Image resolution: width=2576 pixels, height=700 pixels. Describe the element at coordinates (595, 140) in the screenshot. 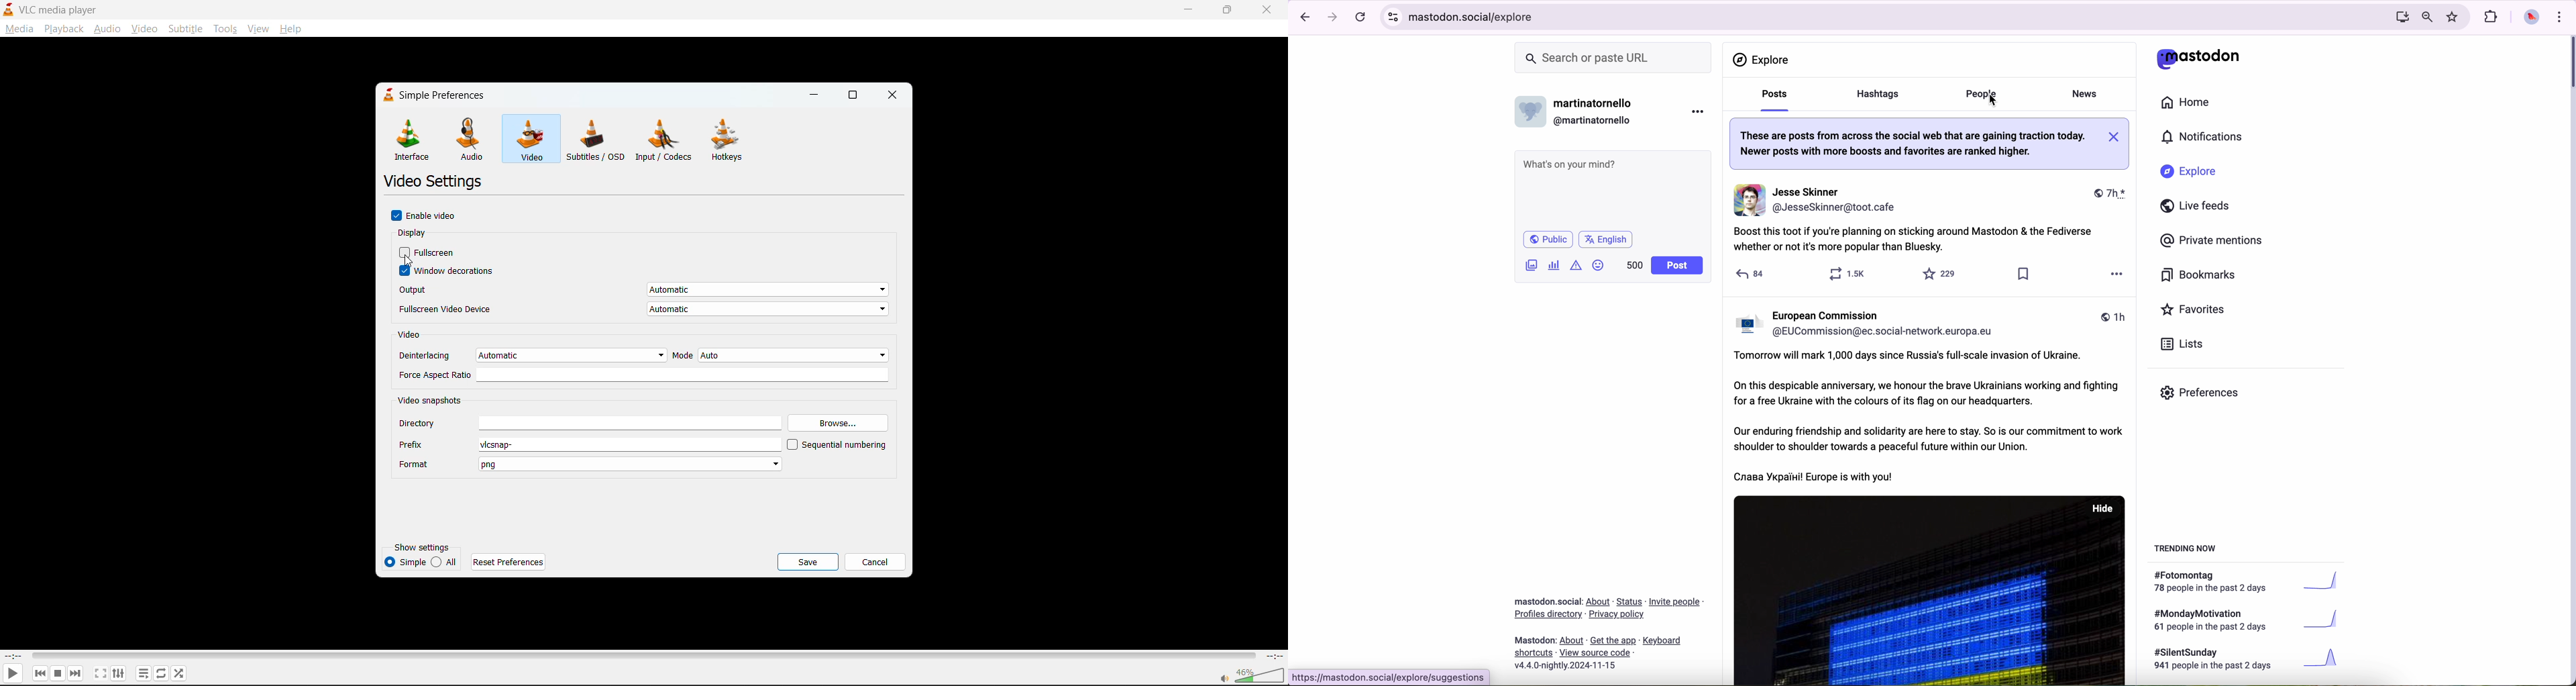

I see `subtitles/osd` at that location.